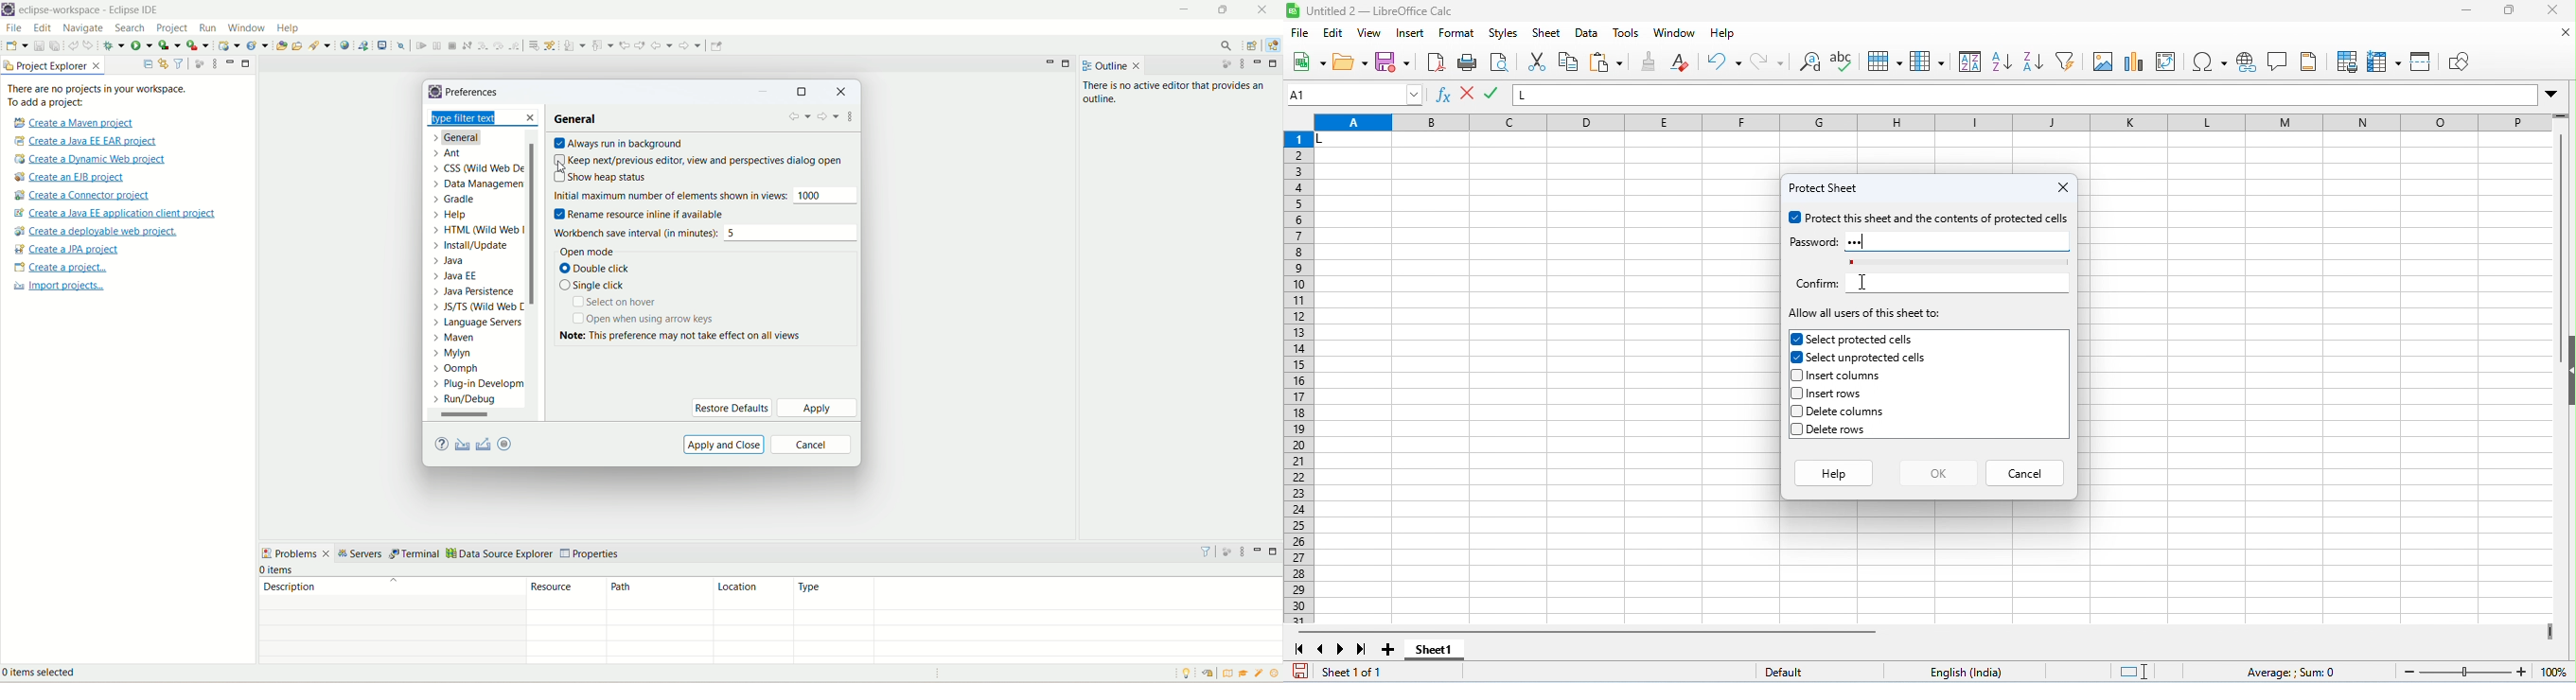 Image resolution: width=2576 pixels, height=700 pixels. I want to click on file, so click(13, 27).